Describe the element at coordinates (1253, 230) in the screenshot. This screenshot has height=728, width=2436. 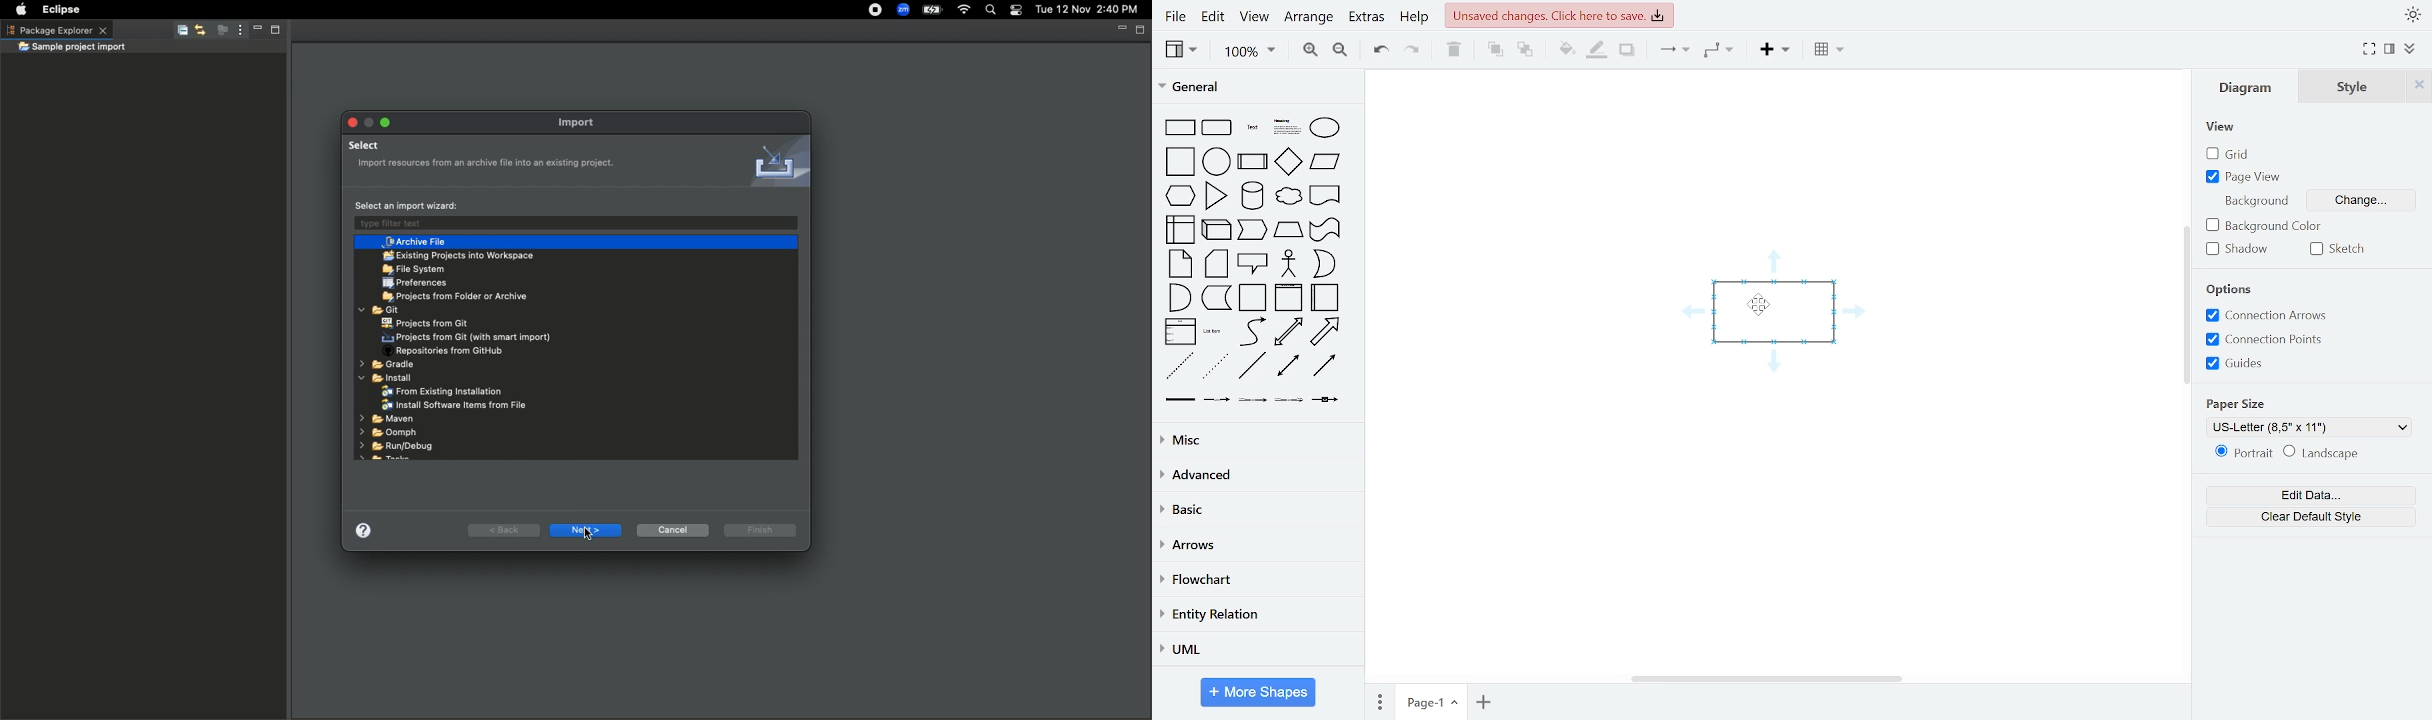
I see `cube` at that location.